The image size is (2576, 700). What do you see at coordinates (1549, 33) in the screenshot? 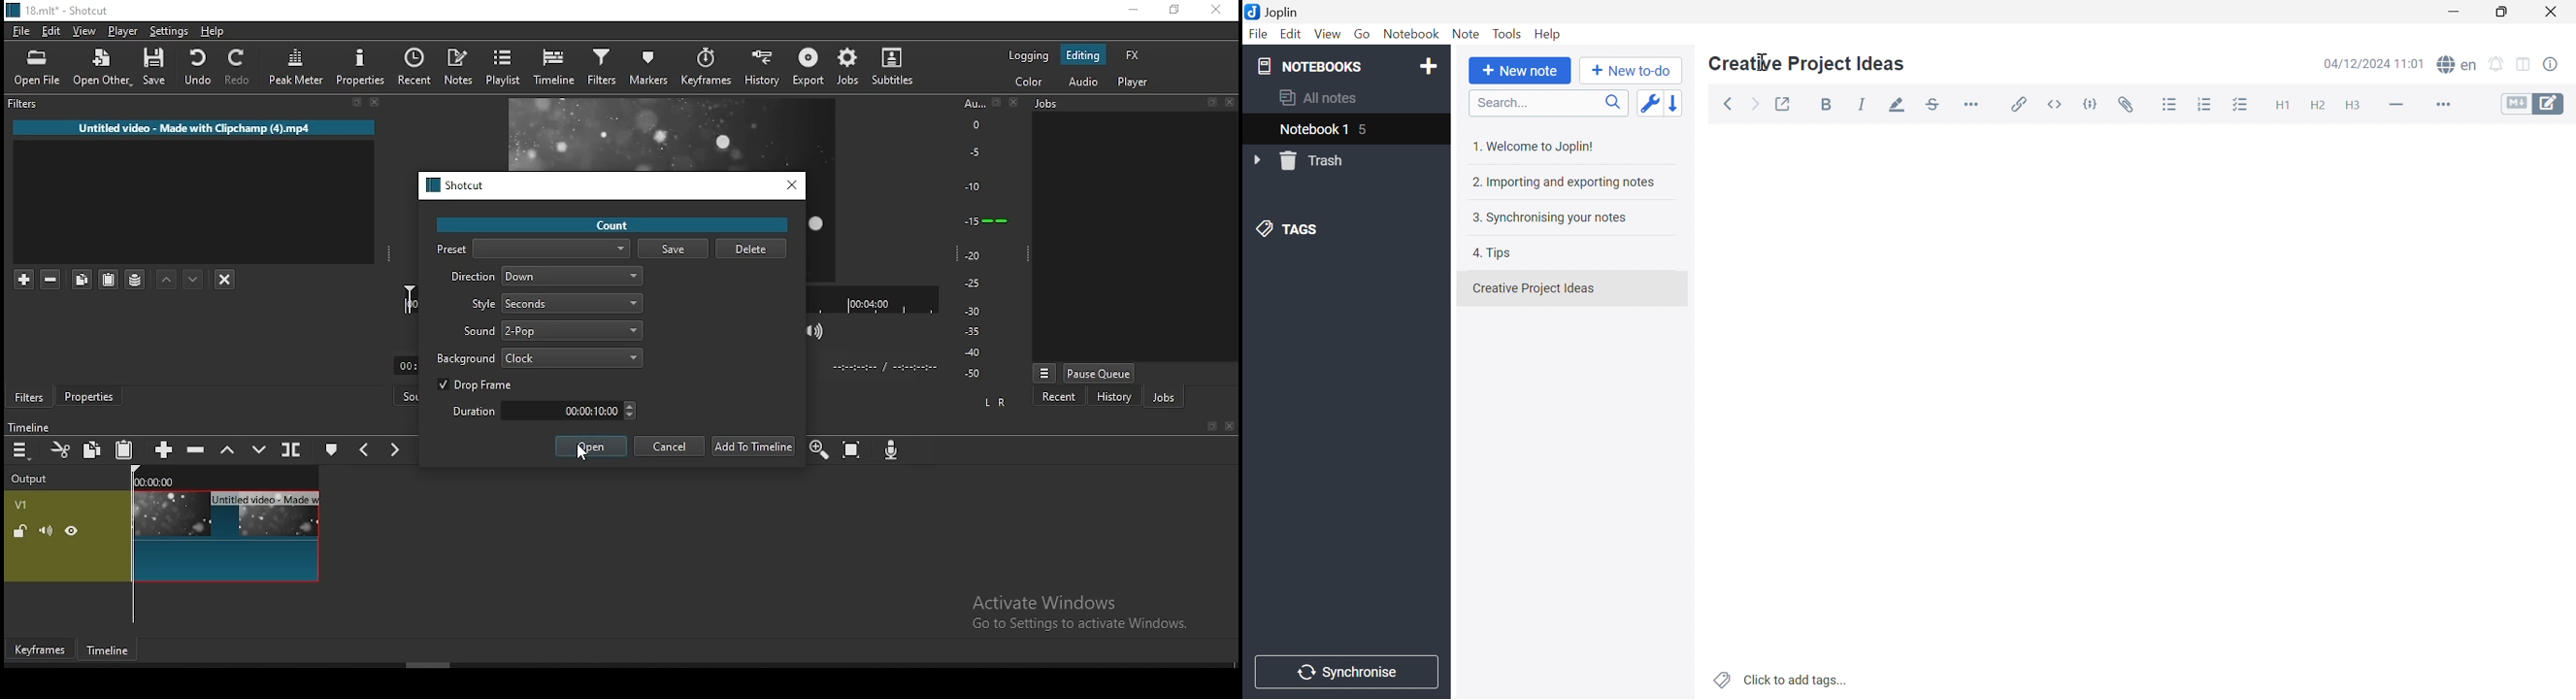
I see `Help` at bounding box center [1549, 33].